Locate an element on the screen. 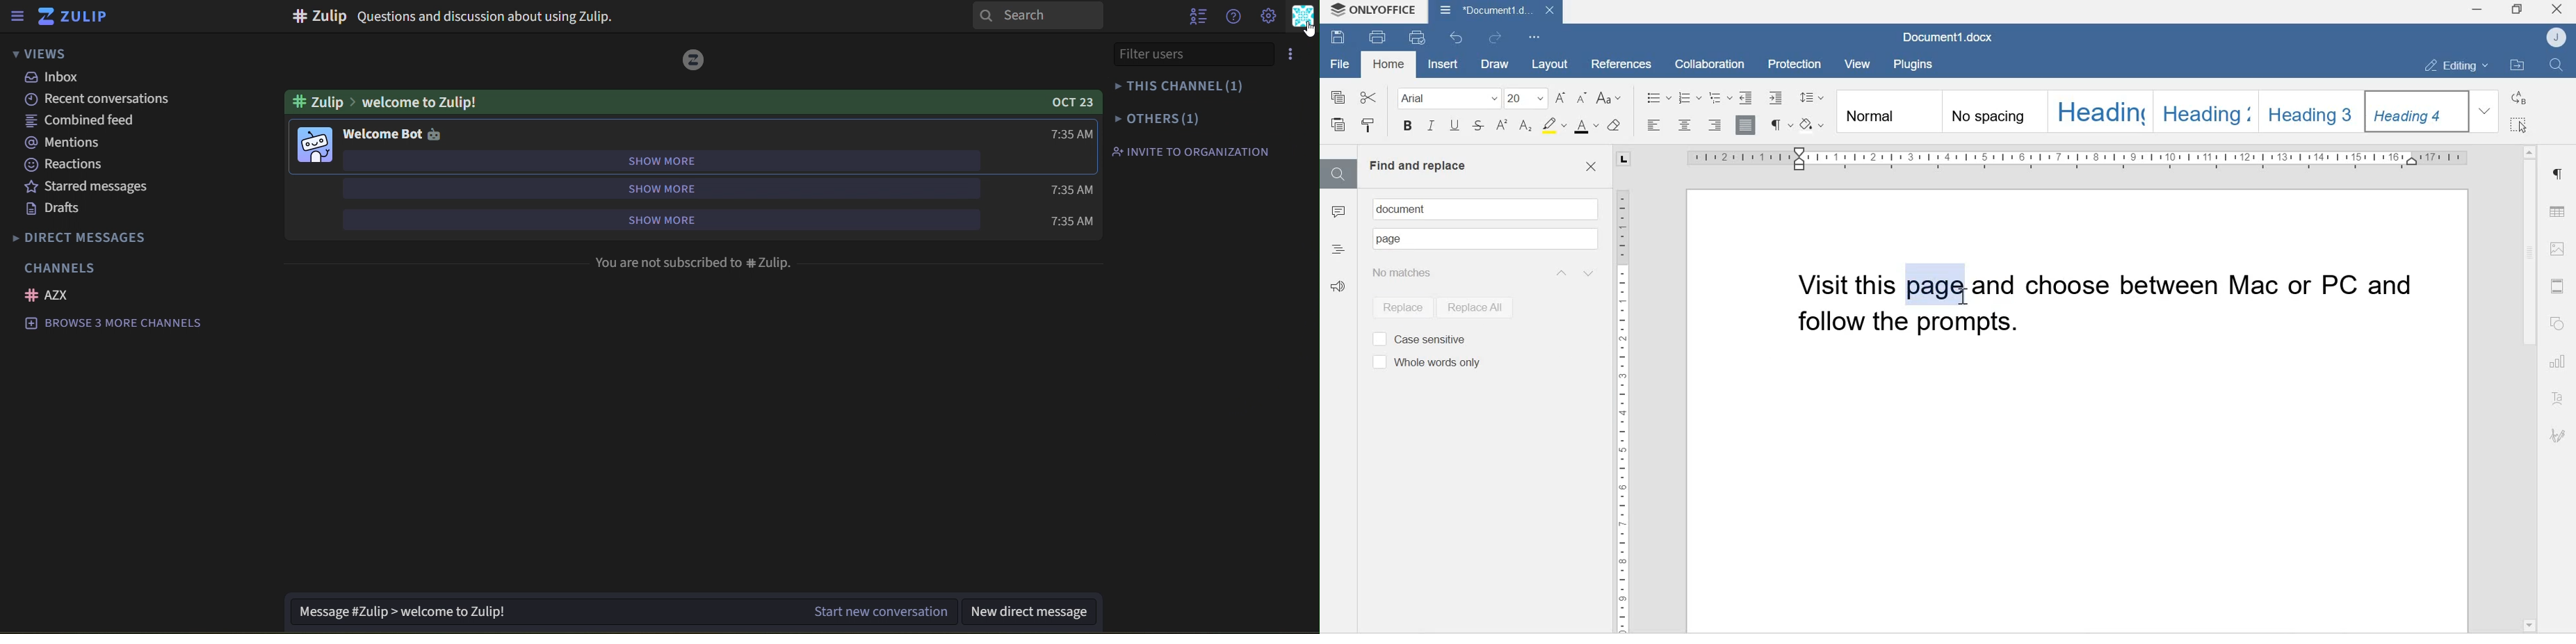  Comments is located at coordinates (1338, 215).